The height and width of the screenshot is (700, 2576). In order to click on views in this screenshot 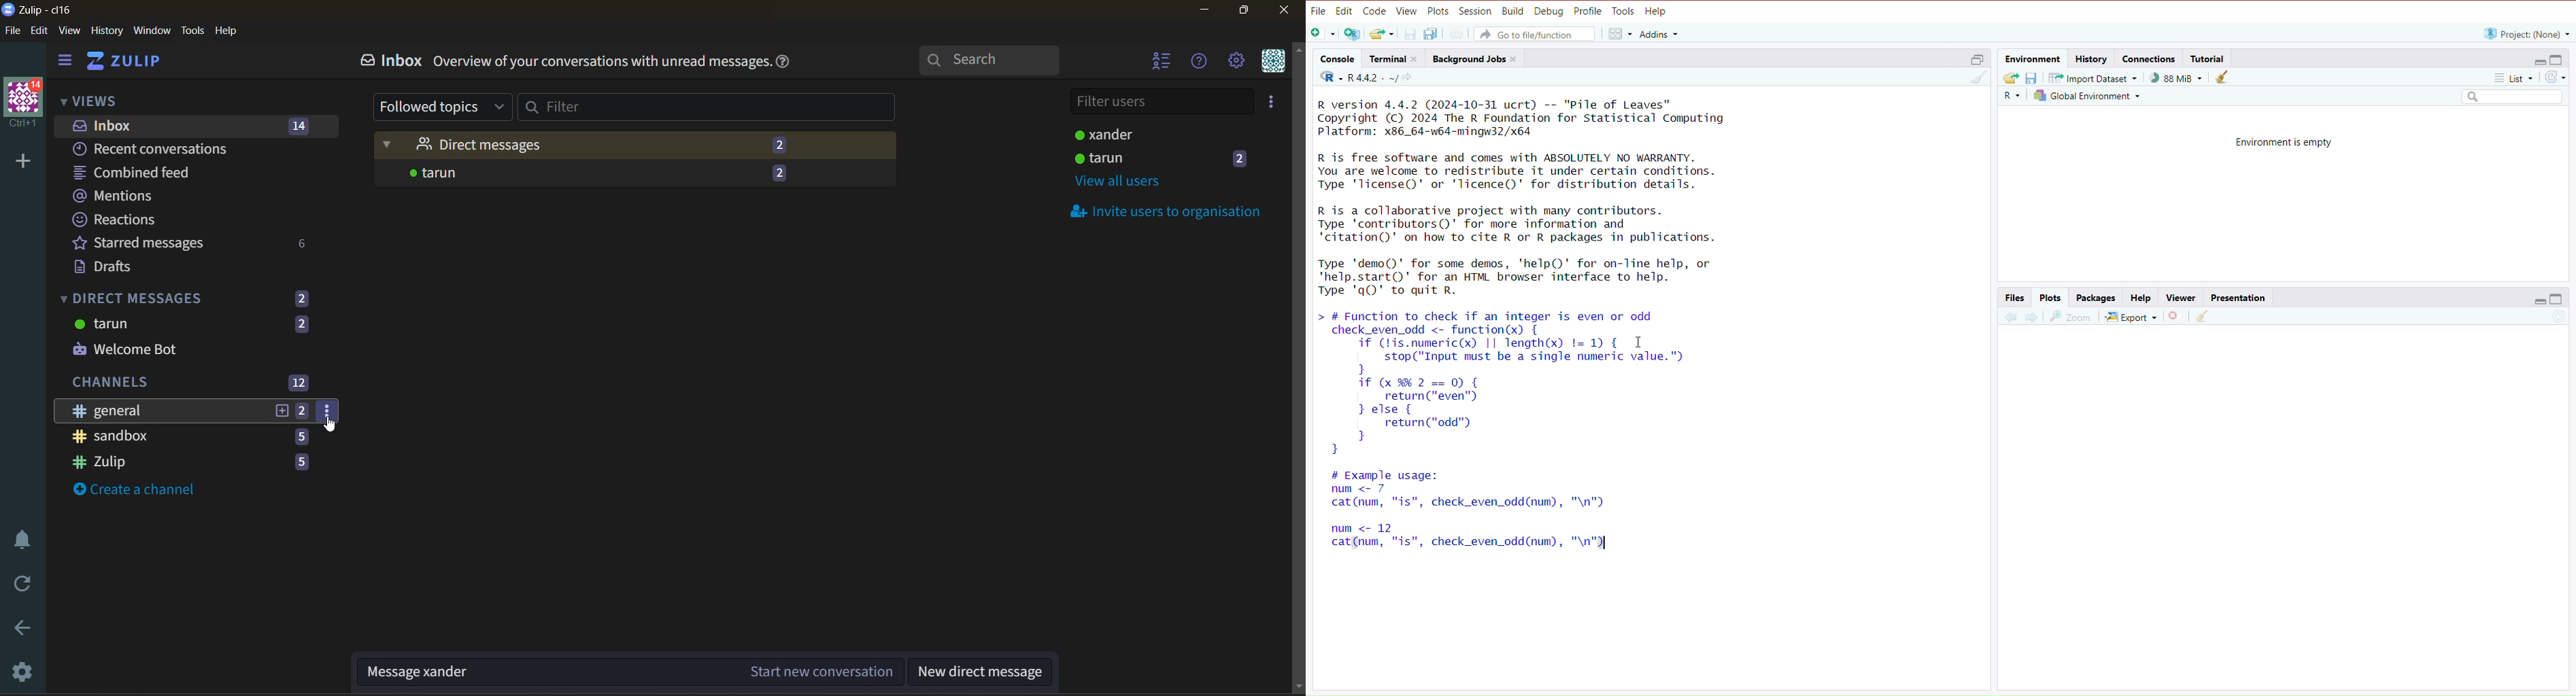, I will do `click(90, 99)`.